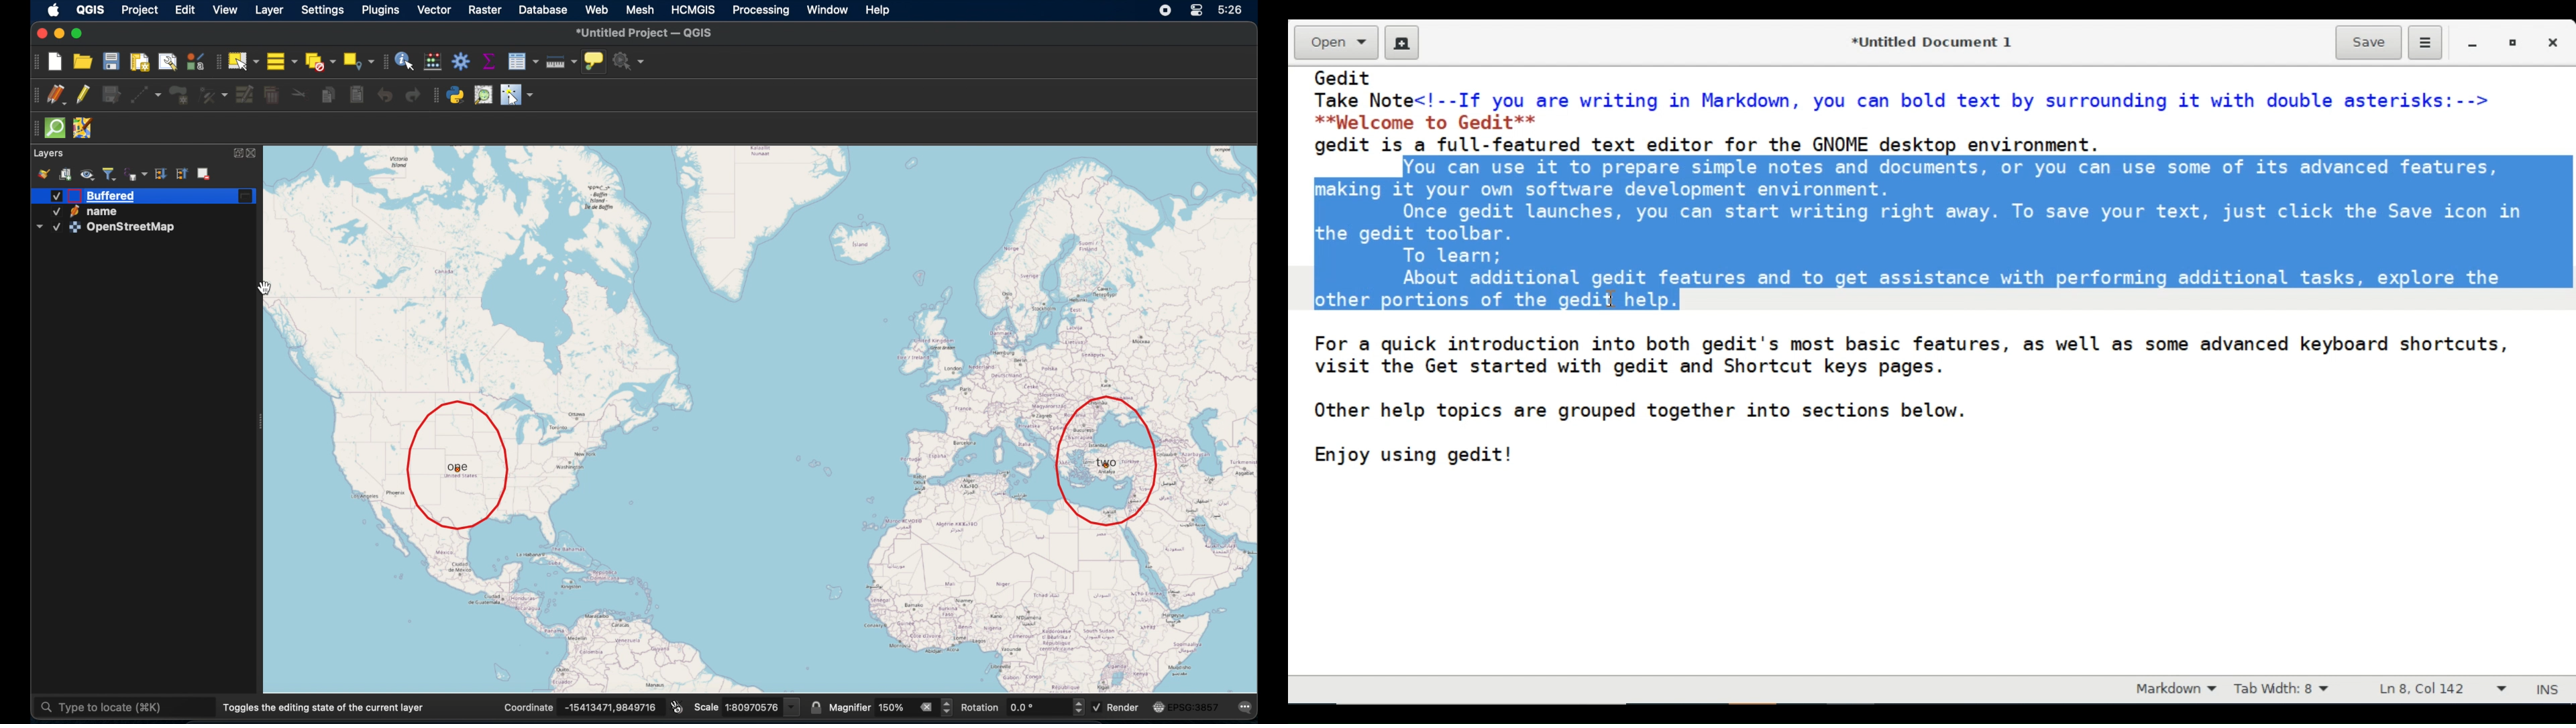 The height and width of the screenshot is (728, 2576). I want to click on remove layer/group, so click(206, 172).